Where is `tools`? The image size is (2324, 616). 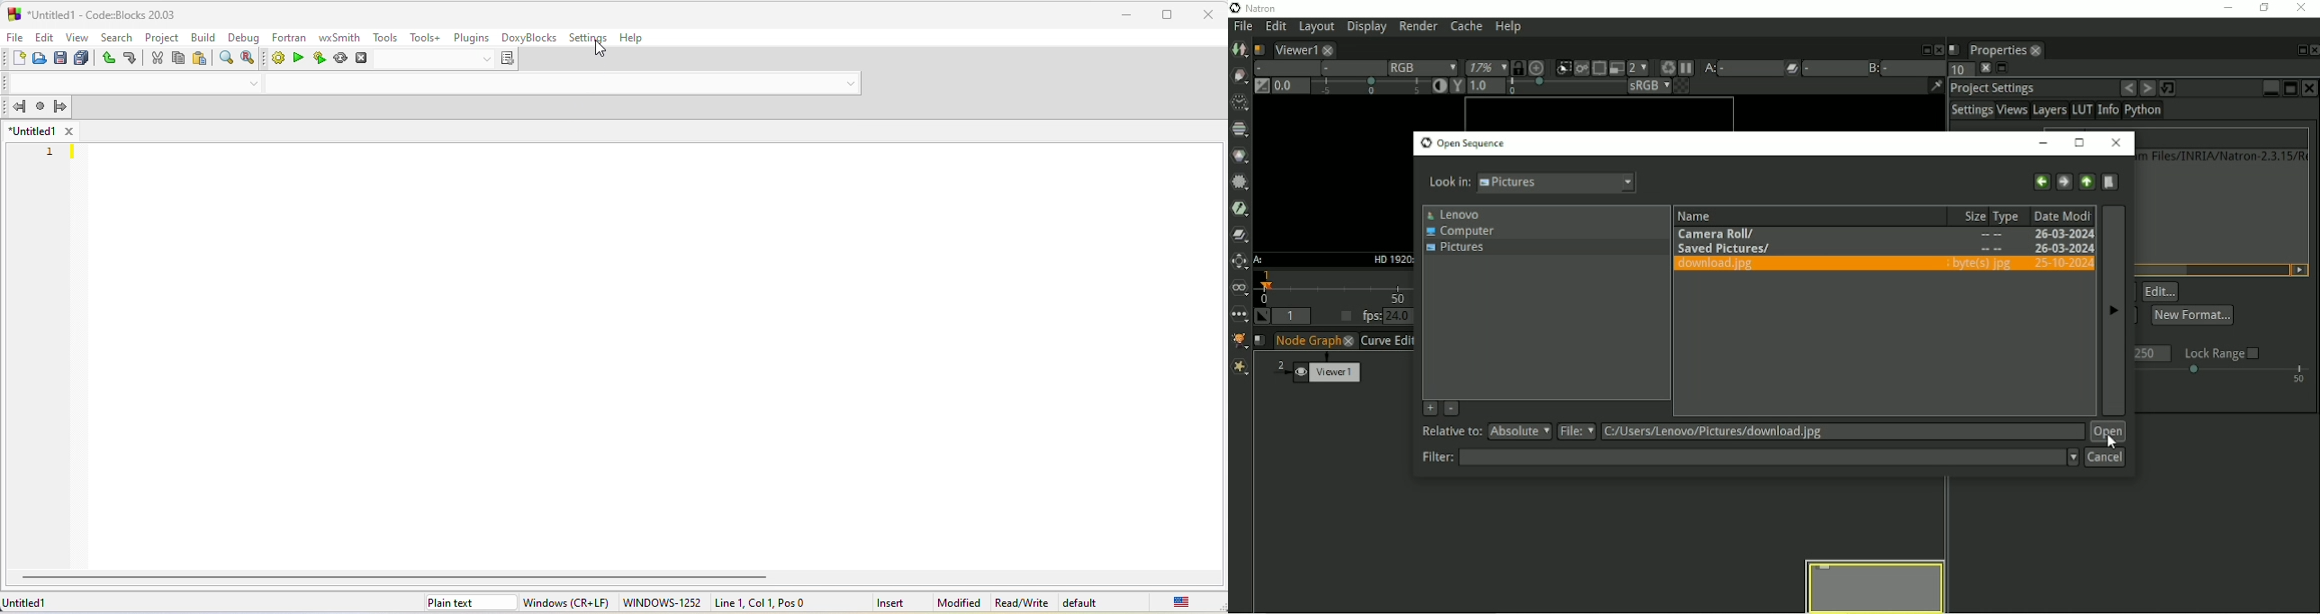 tools is located at coordinates (384, 37).